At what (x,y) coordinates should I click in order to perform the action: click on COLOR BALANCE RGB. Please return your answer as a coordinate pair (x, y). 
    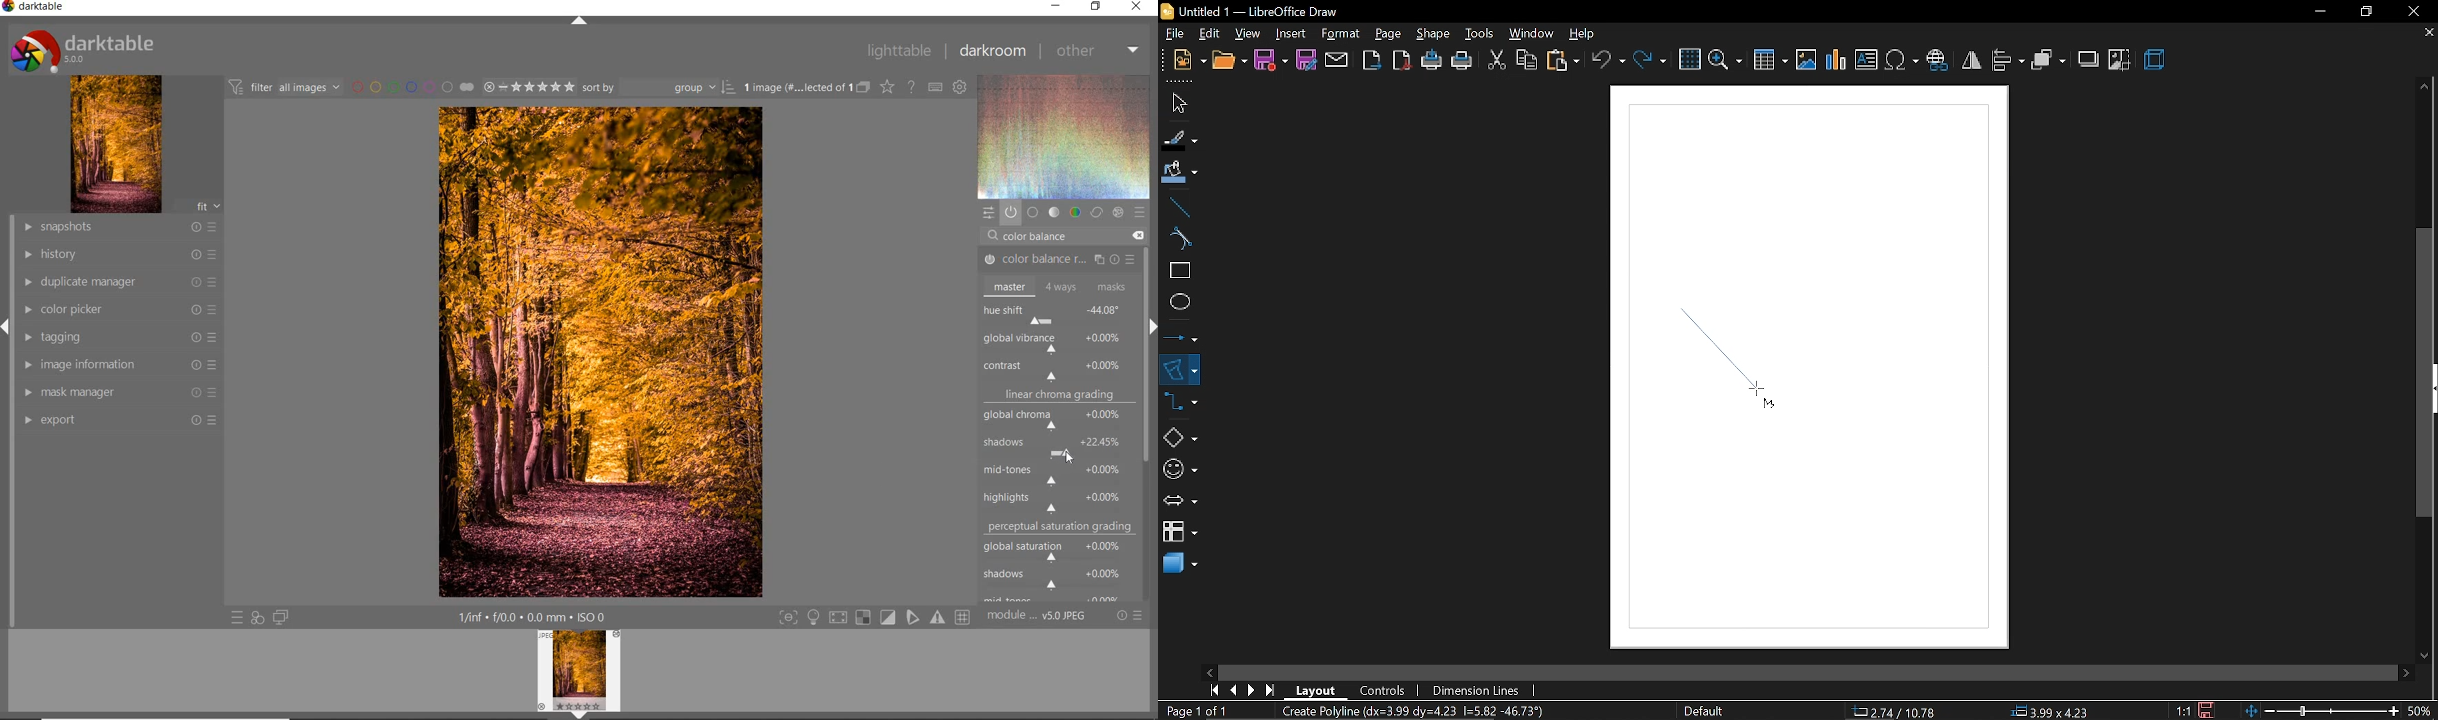
    Looking at the image, I should click on (1056, 260).